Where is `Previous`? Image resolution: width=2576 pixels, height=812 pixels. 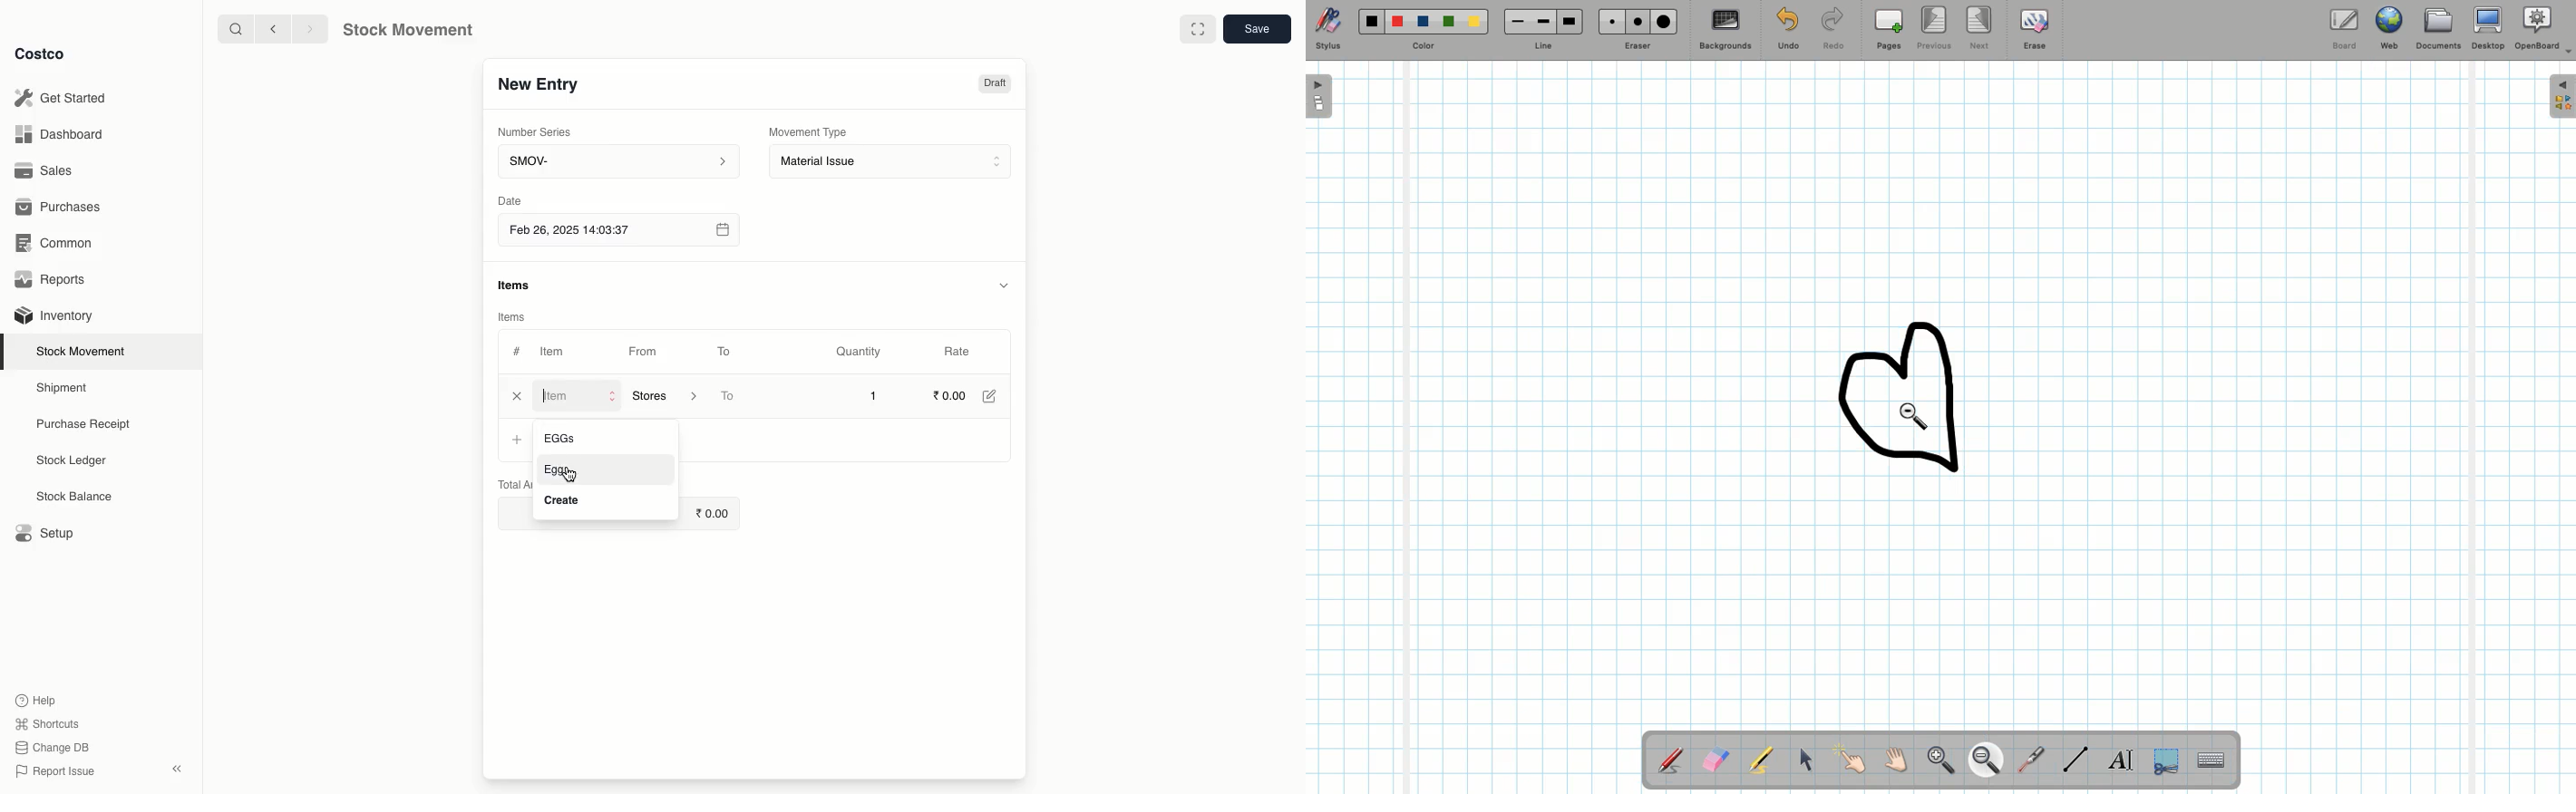
Previous is located at coordinates (1932, 28).